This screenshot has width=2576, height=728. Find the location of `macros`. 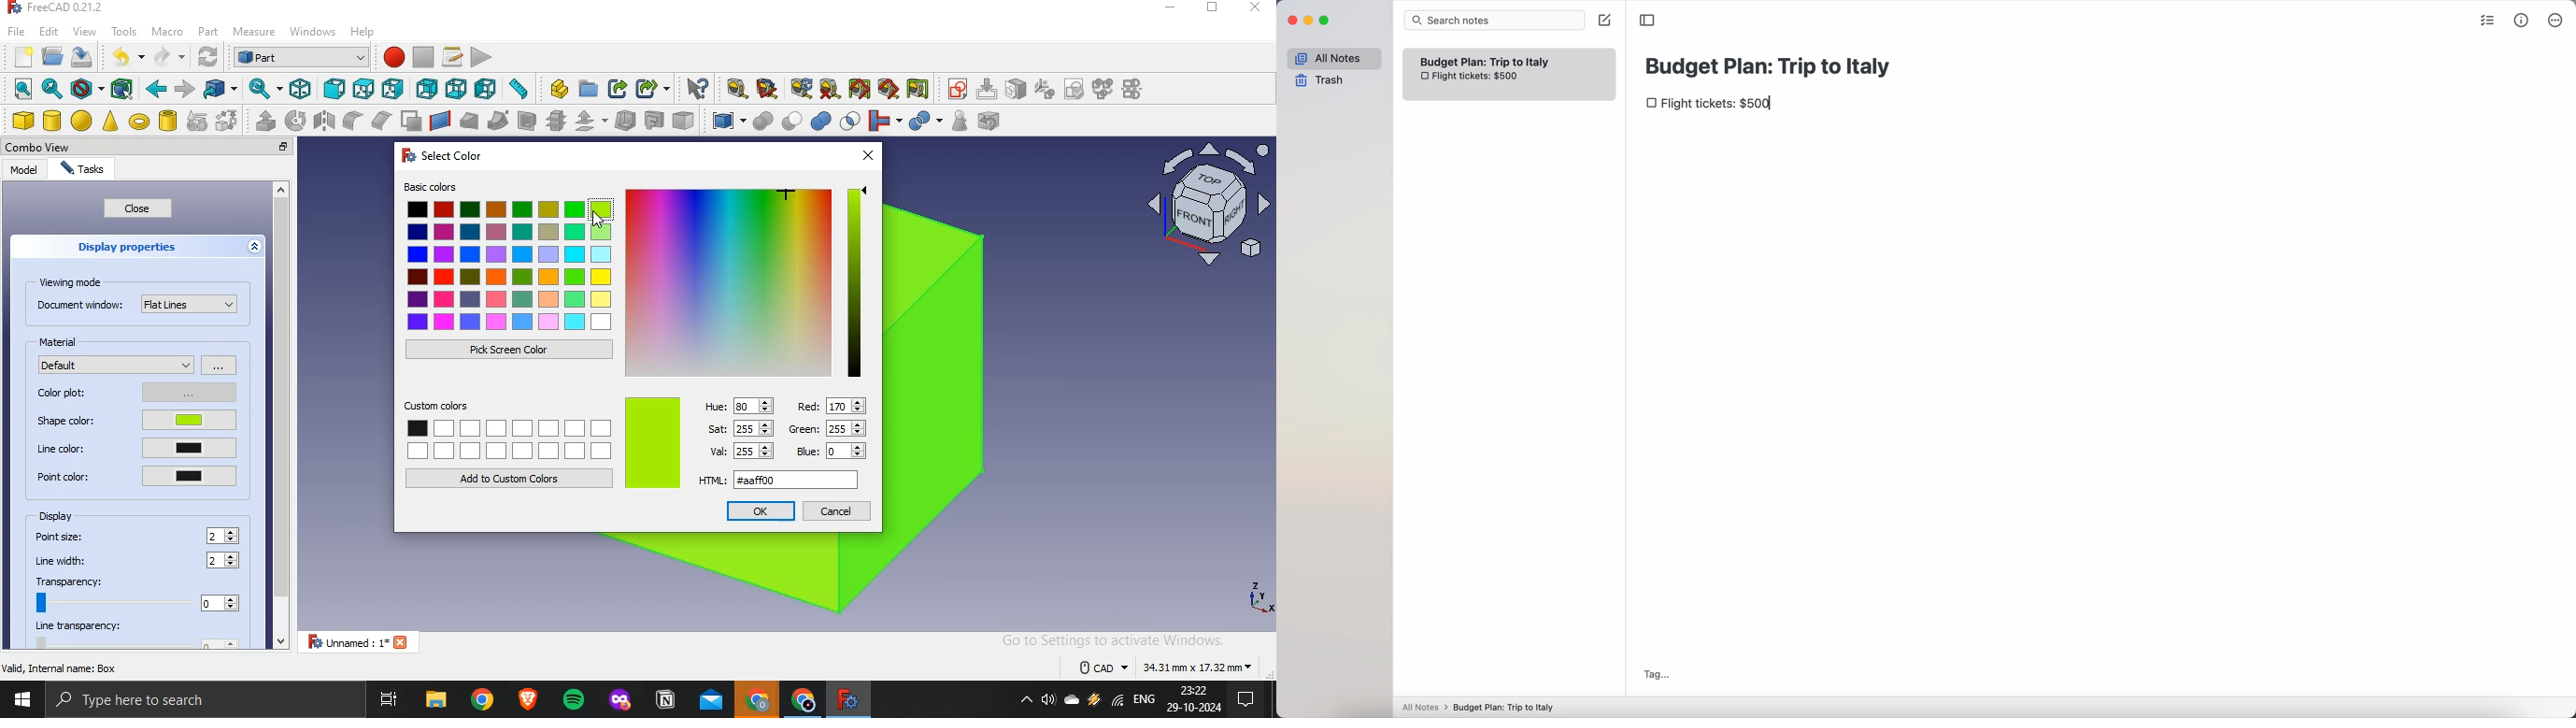

macros is located at coordinates (452, 56).